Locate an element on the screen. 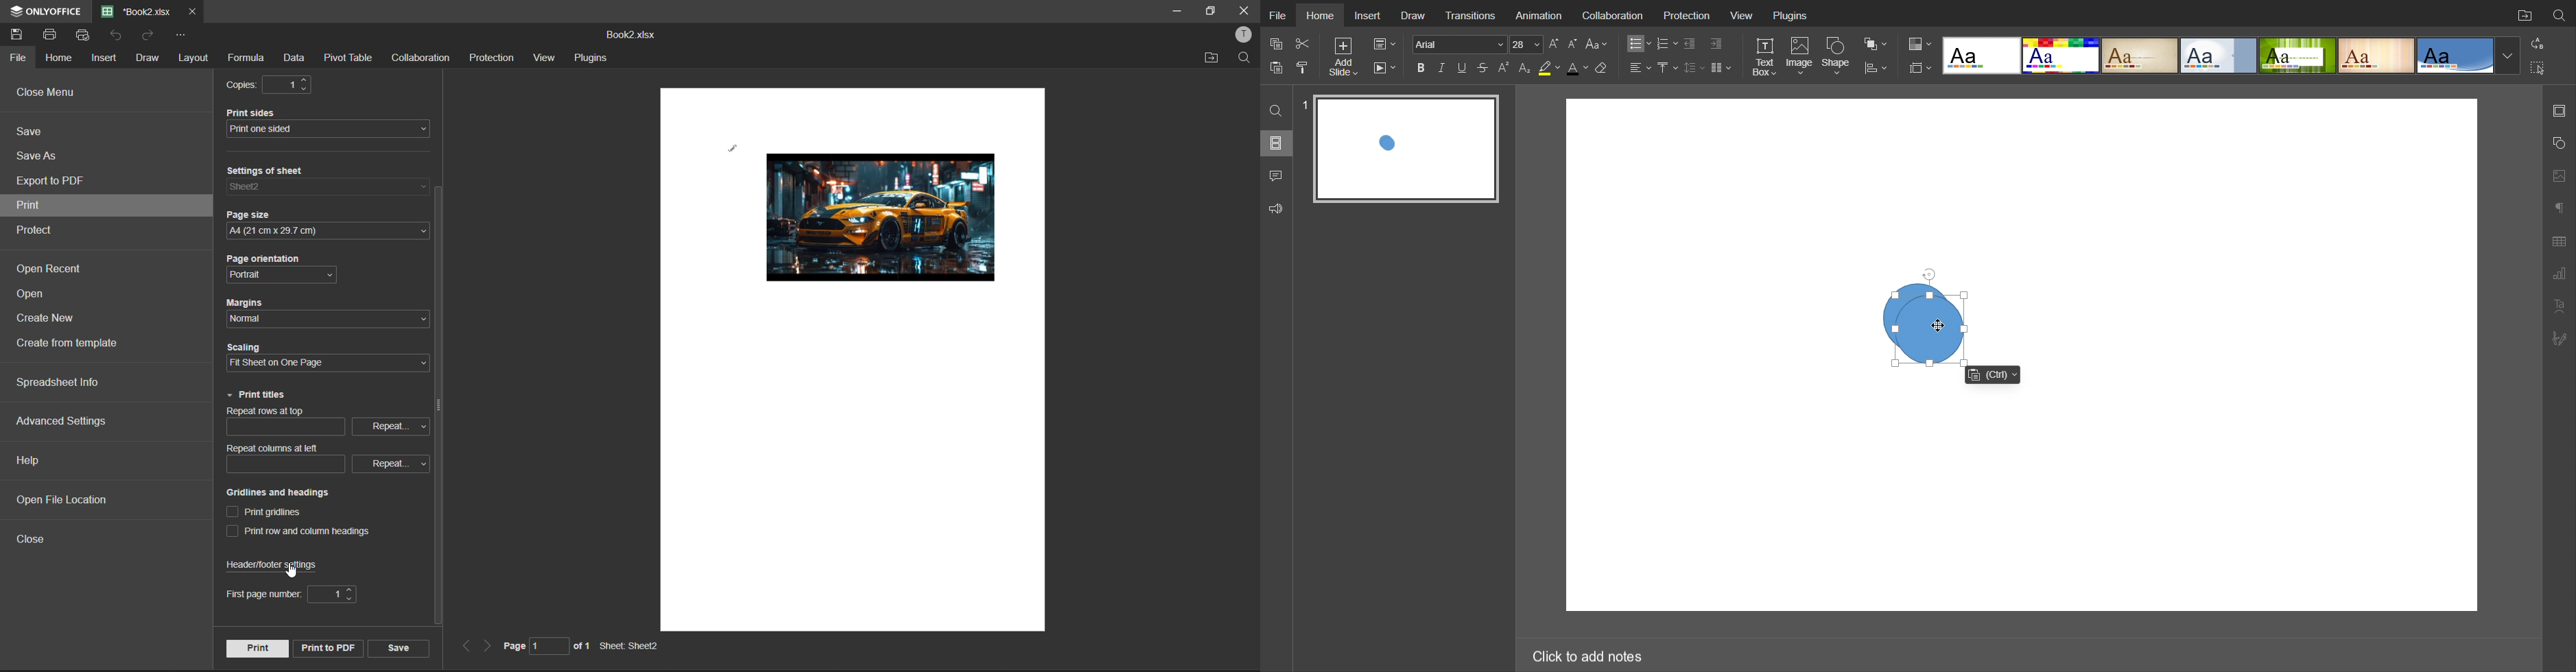 The width and height of the screenshot is (2576, 672). Shape  is located at coordinates (1839, 56).